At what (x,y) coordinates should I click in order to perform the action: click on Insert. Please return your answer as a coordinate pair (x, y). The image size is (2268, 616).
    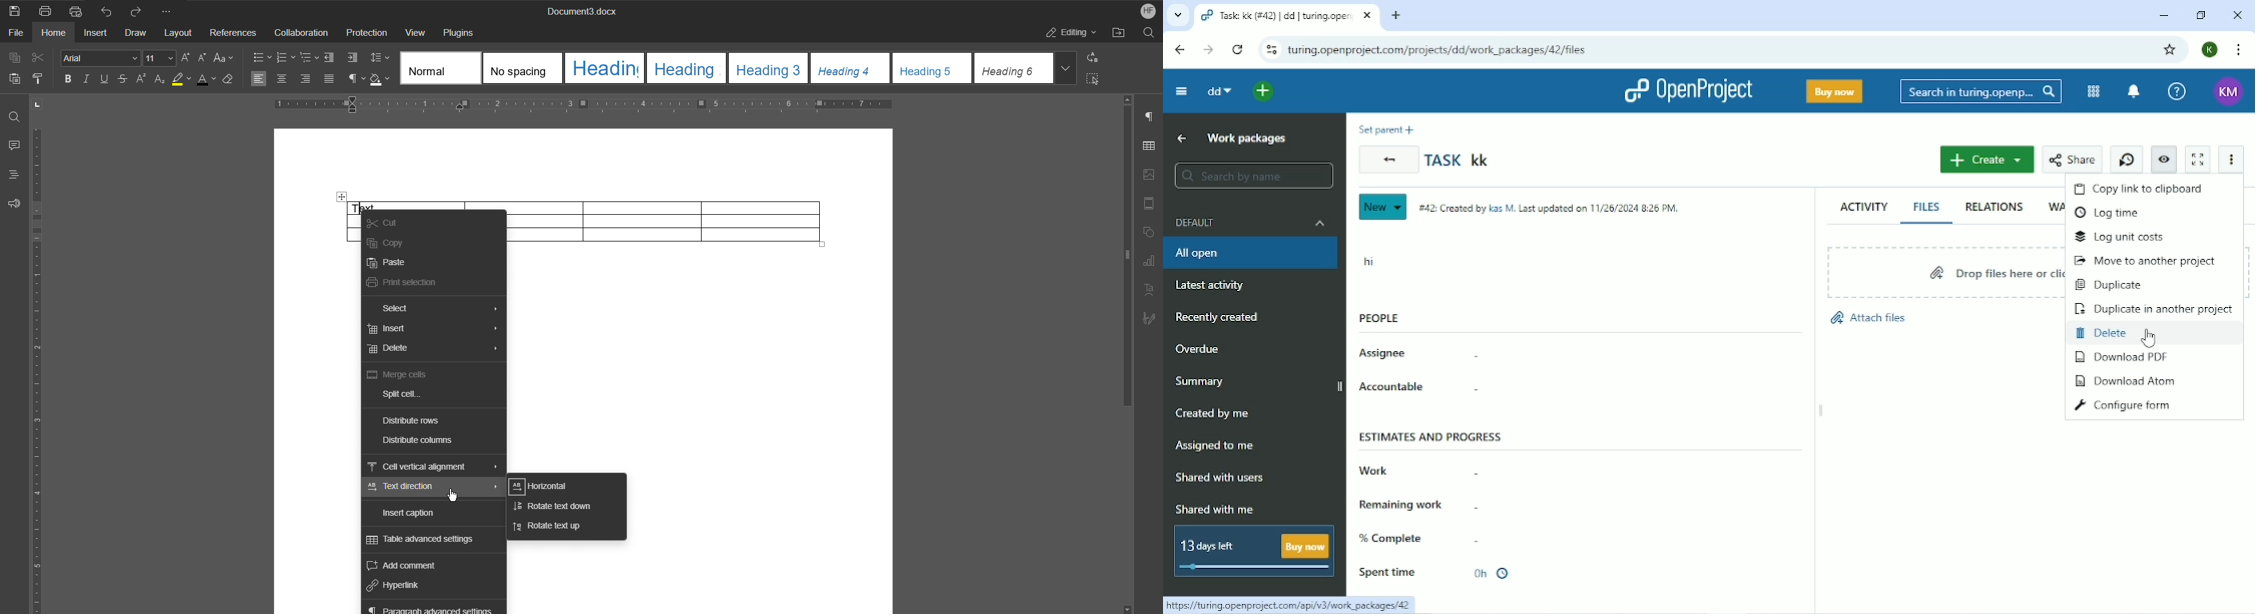
    Looking at the image, I should click on (95, 32).